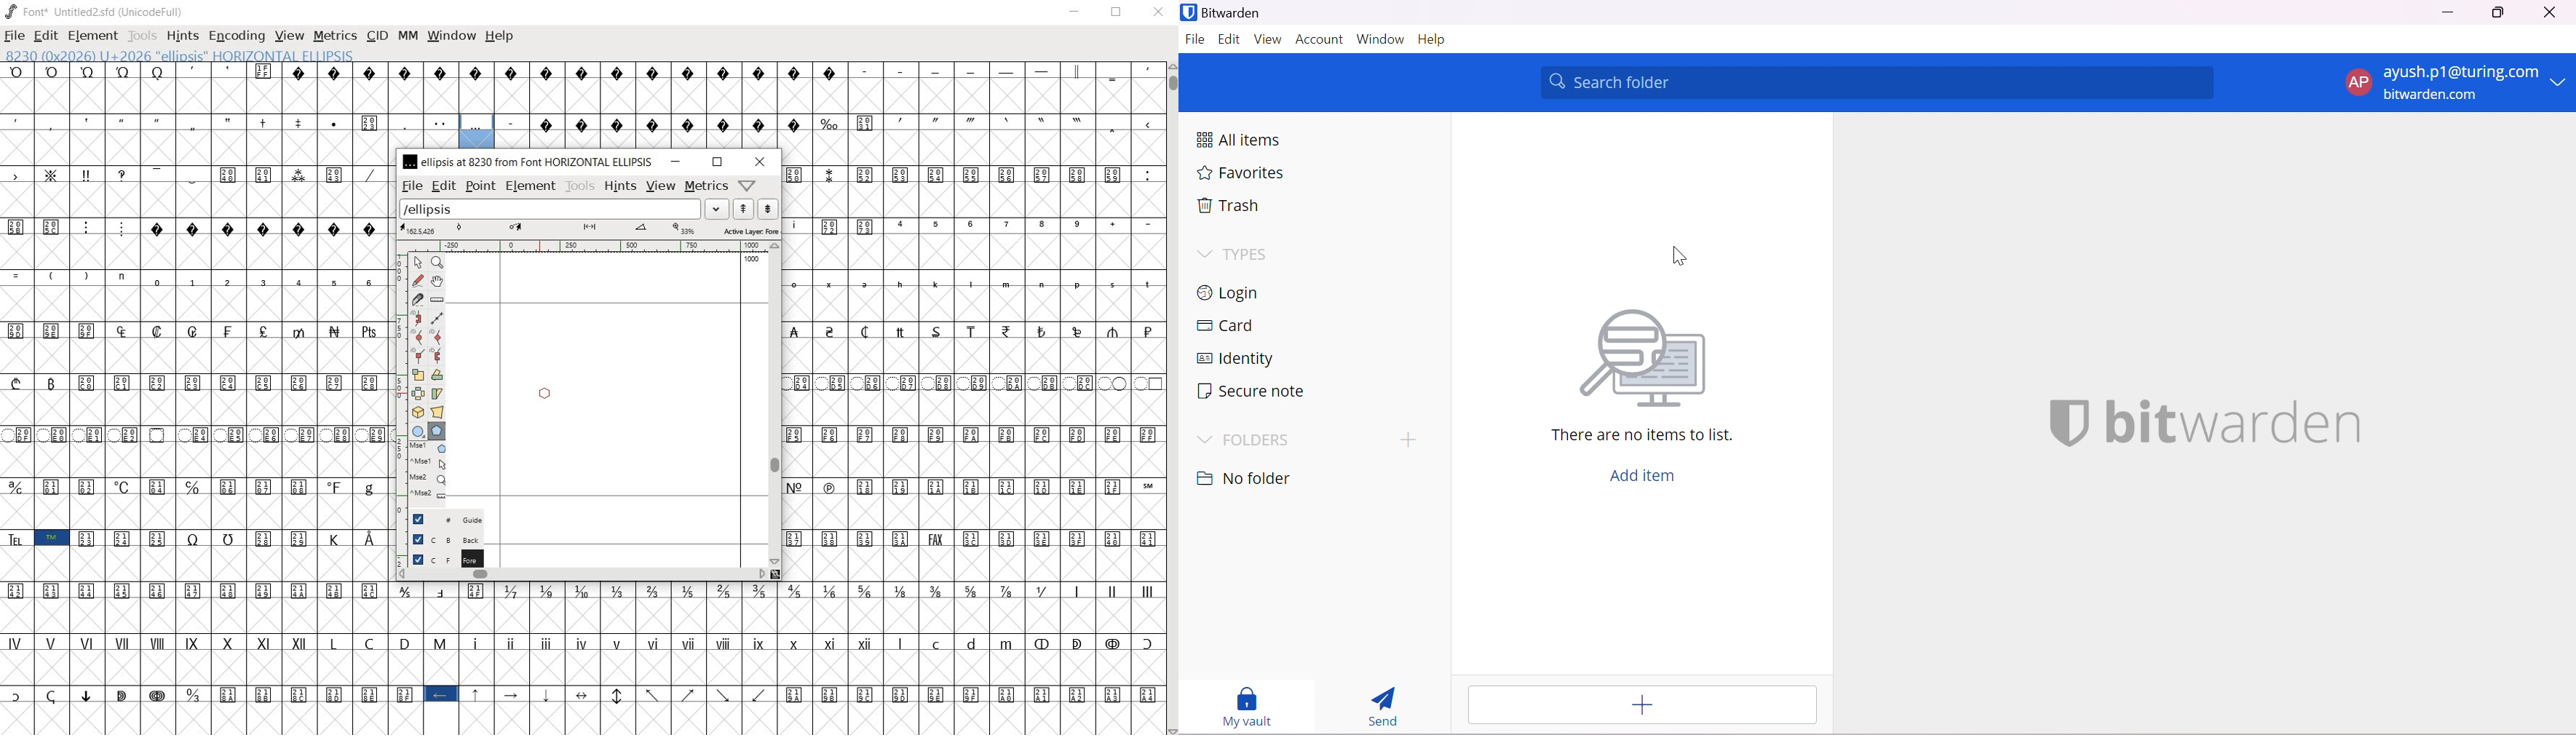 The height and width of the screenshot is (756, 2576). Describe the element at coordinates (335, 35) in the screenshot. I see `METRICS` at that location.